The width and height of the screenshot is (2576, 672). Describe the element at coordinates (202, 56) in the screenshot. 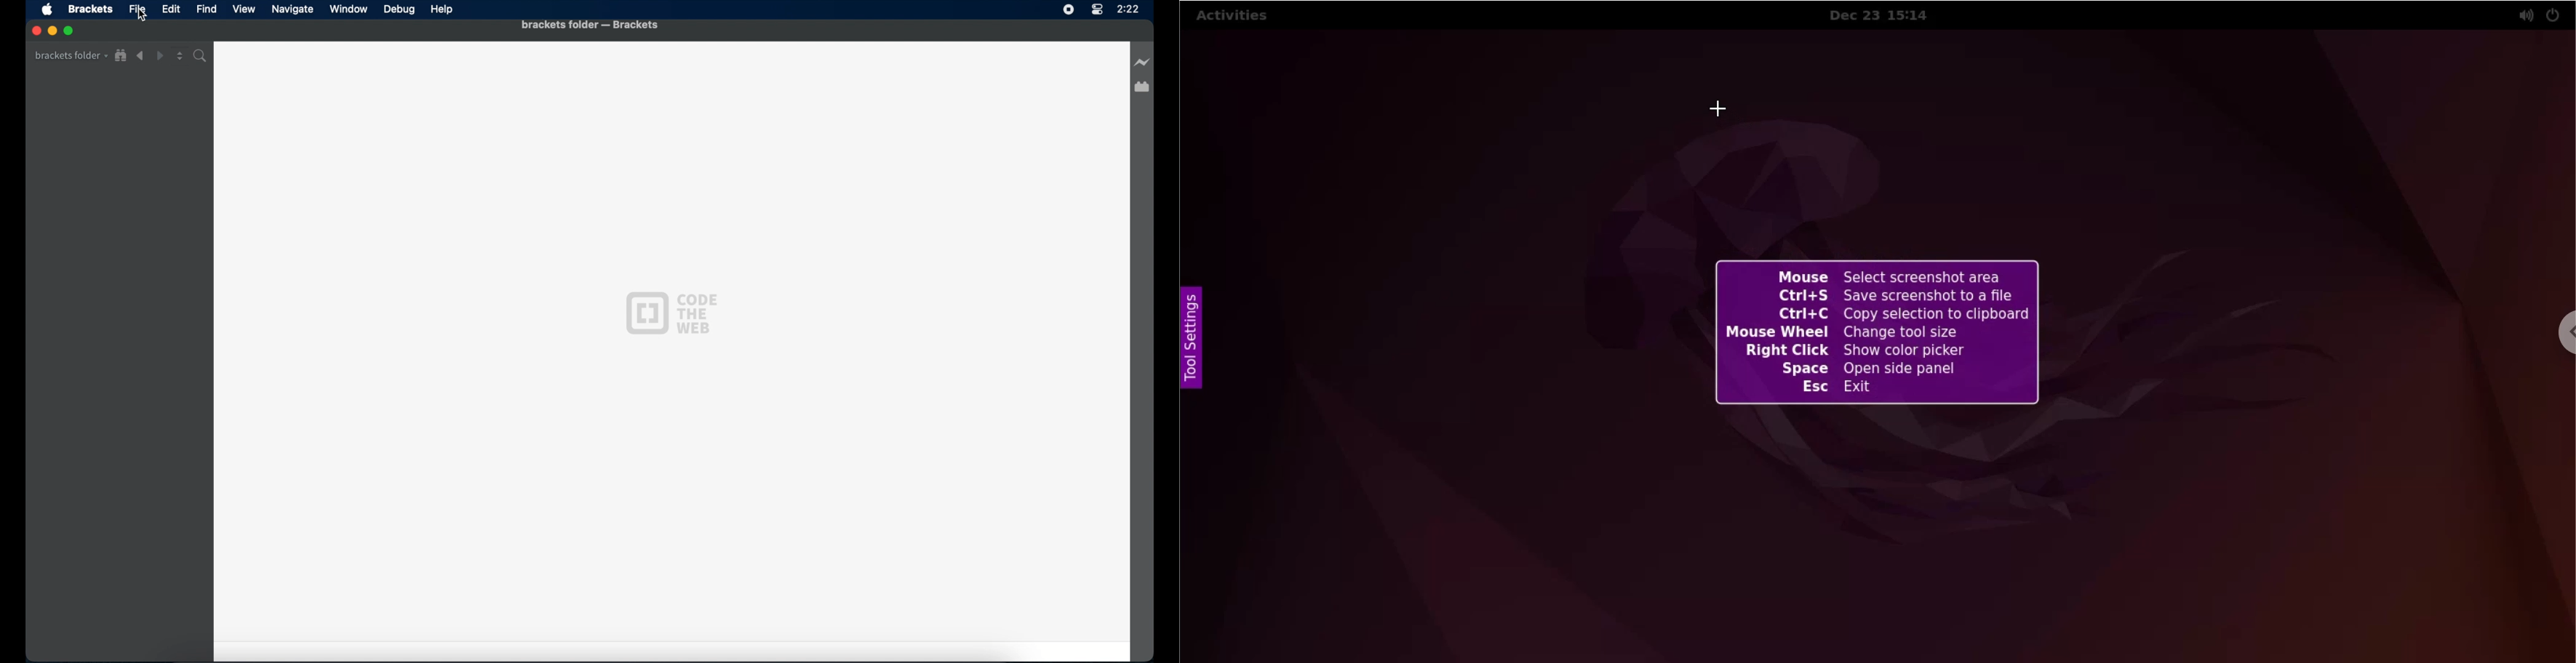

I see `search bar` at that location.